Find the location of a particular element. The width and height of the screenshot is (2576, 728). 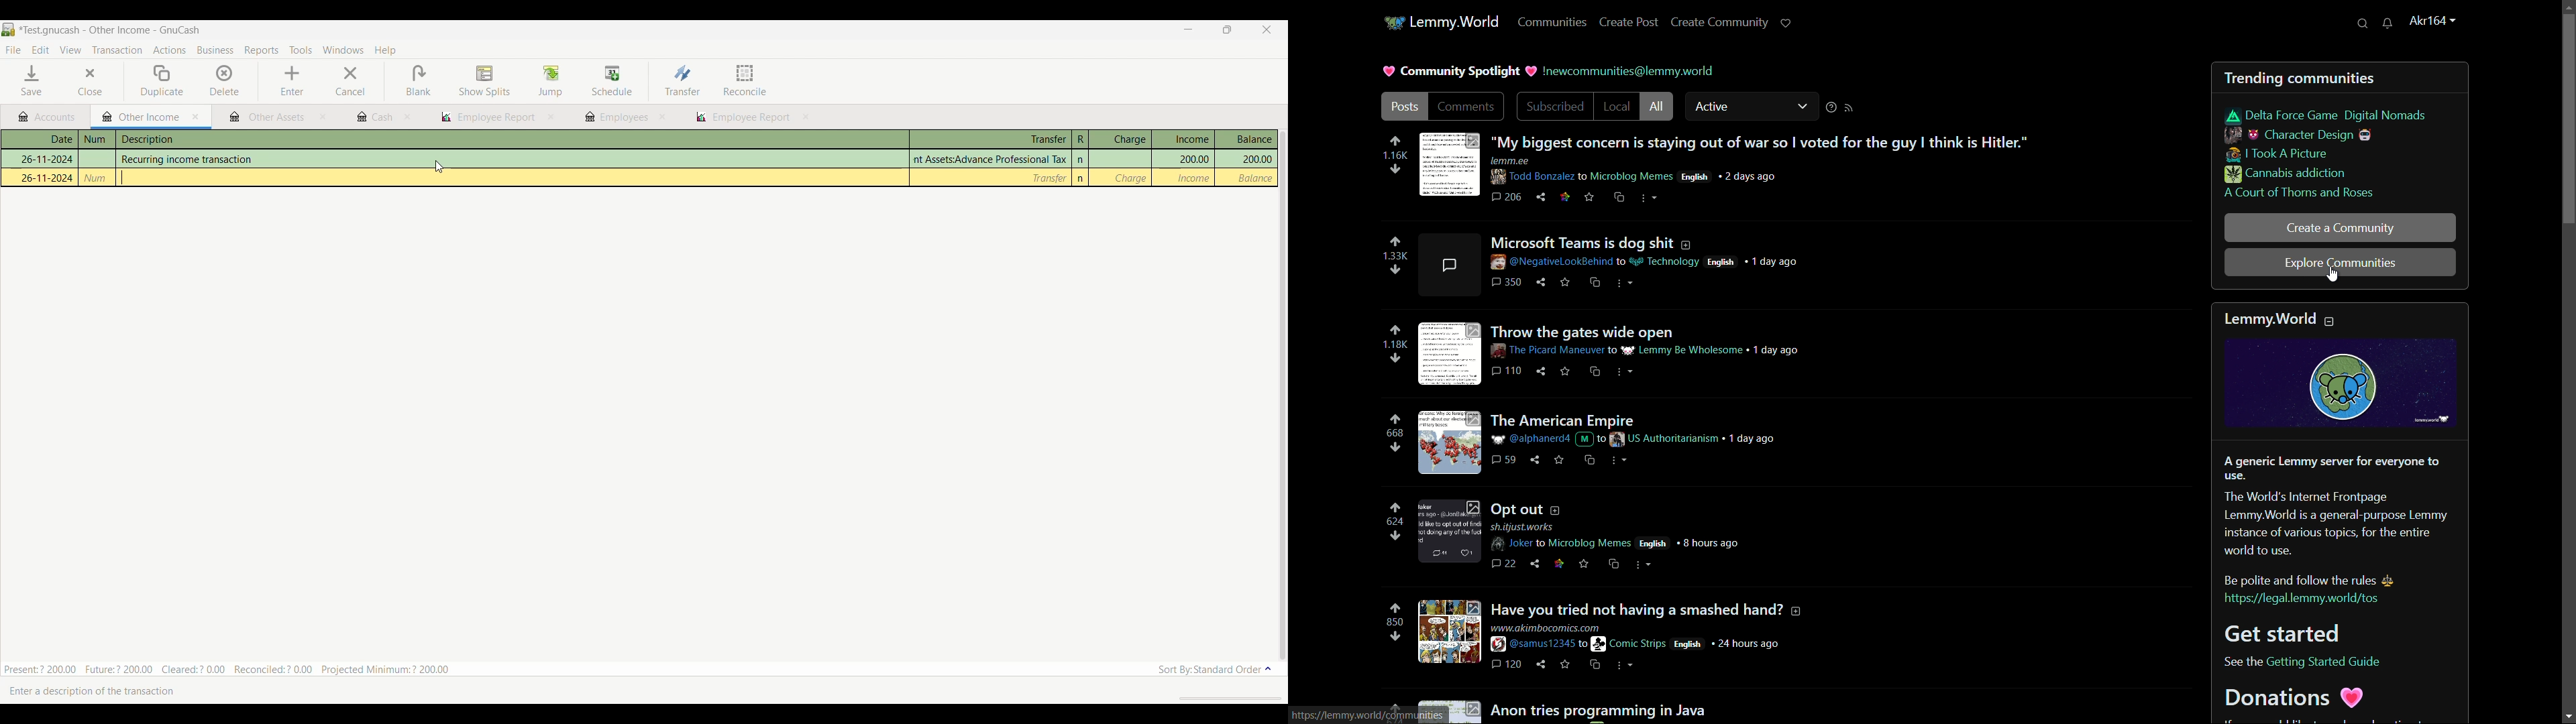

num is located at coordinates (97, 139).